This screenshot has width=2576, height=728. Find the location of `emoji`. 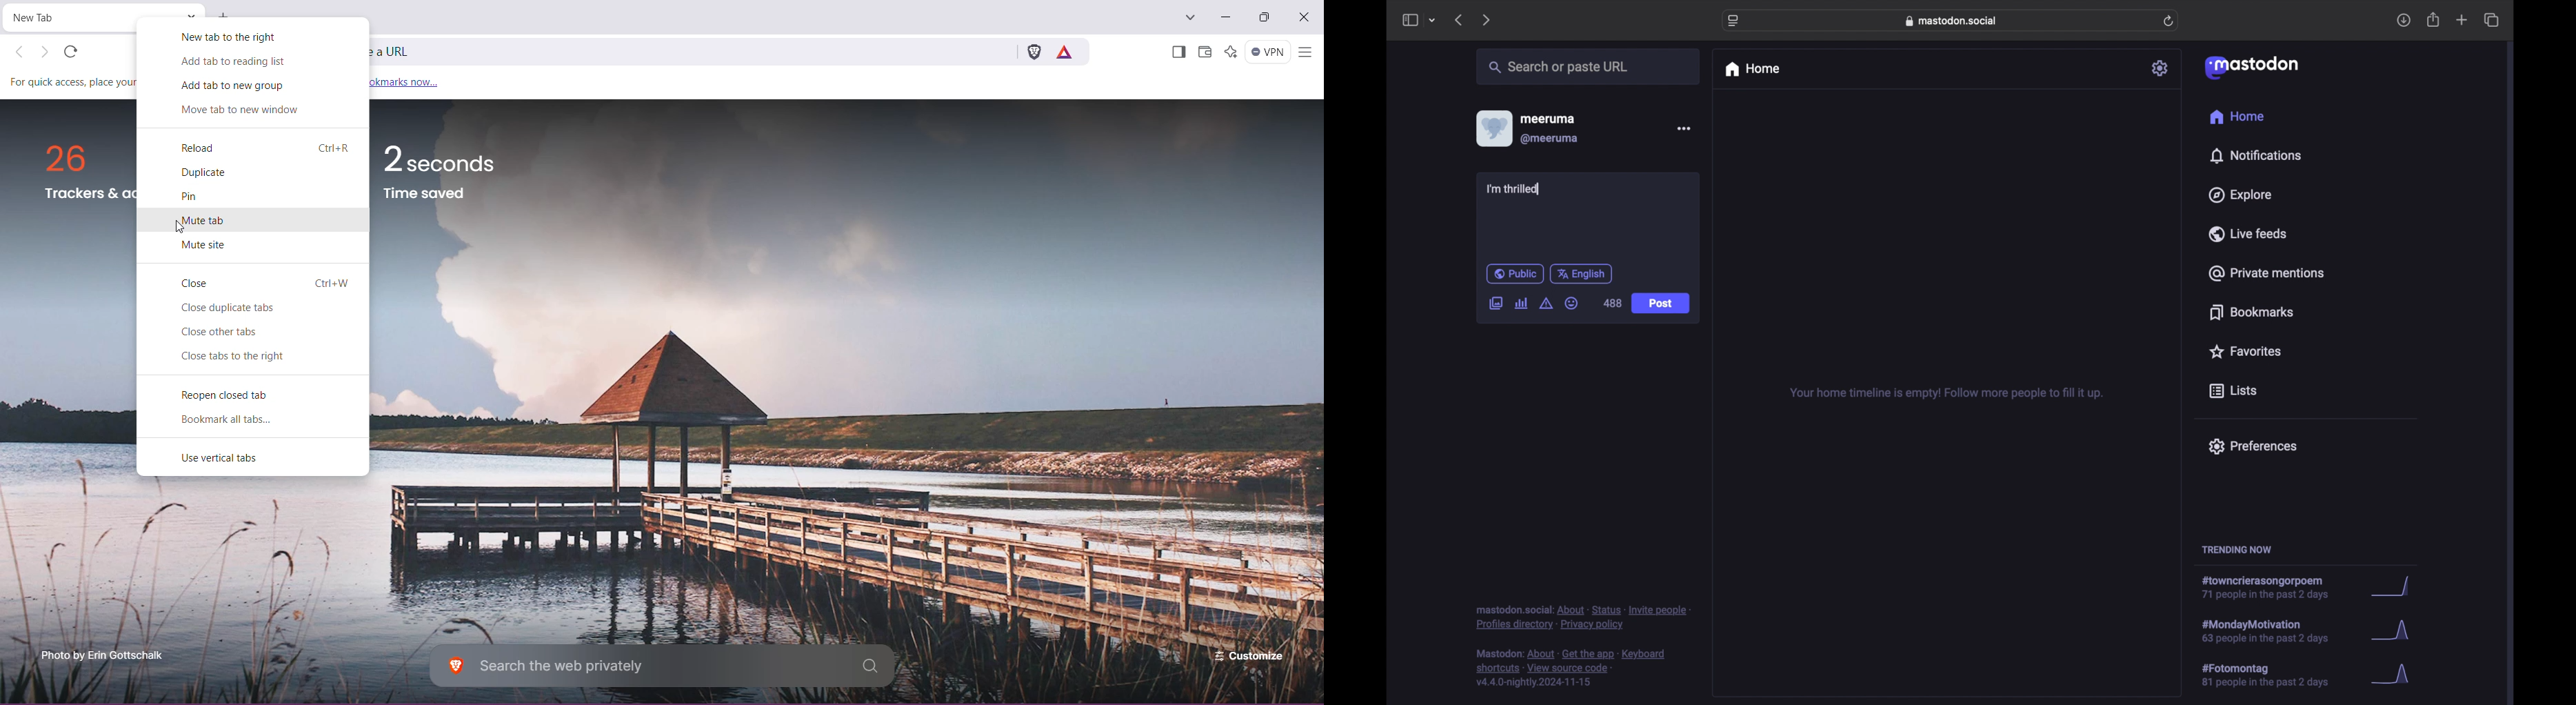

emoji is located at coordinates (1571, 303).